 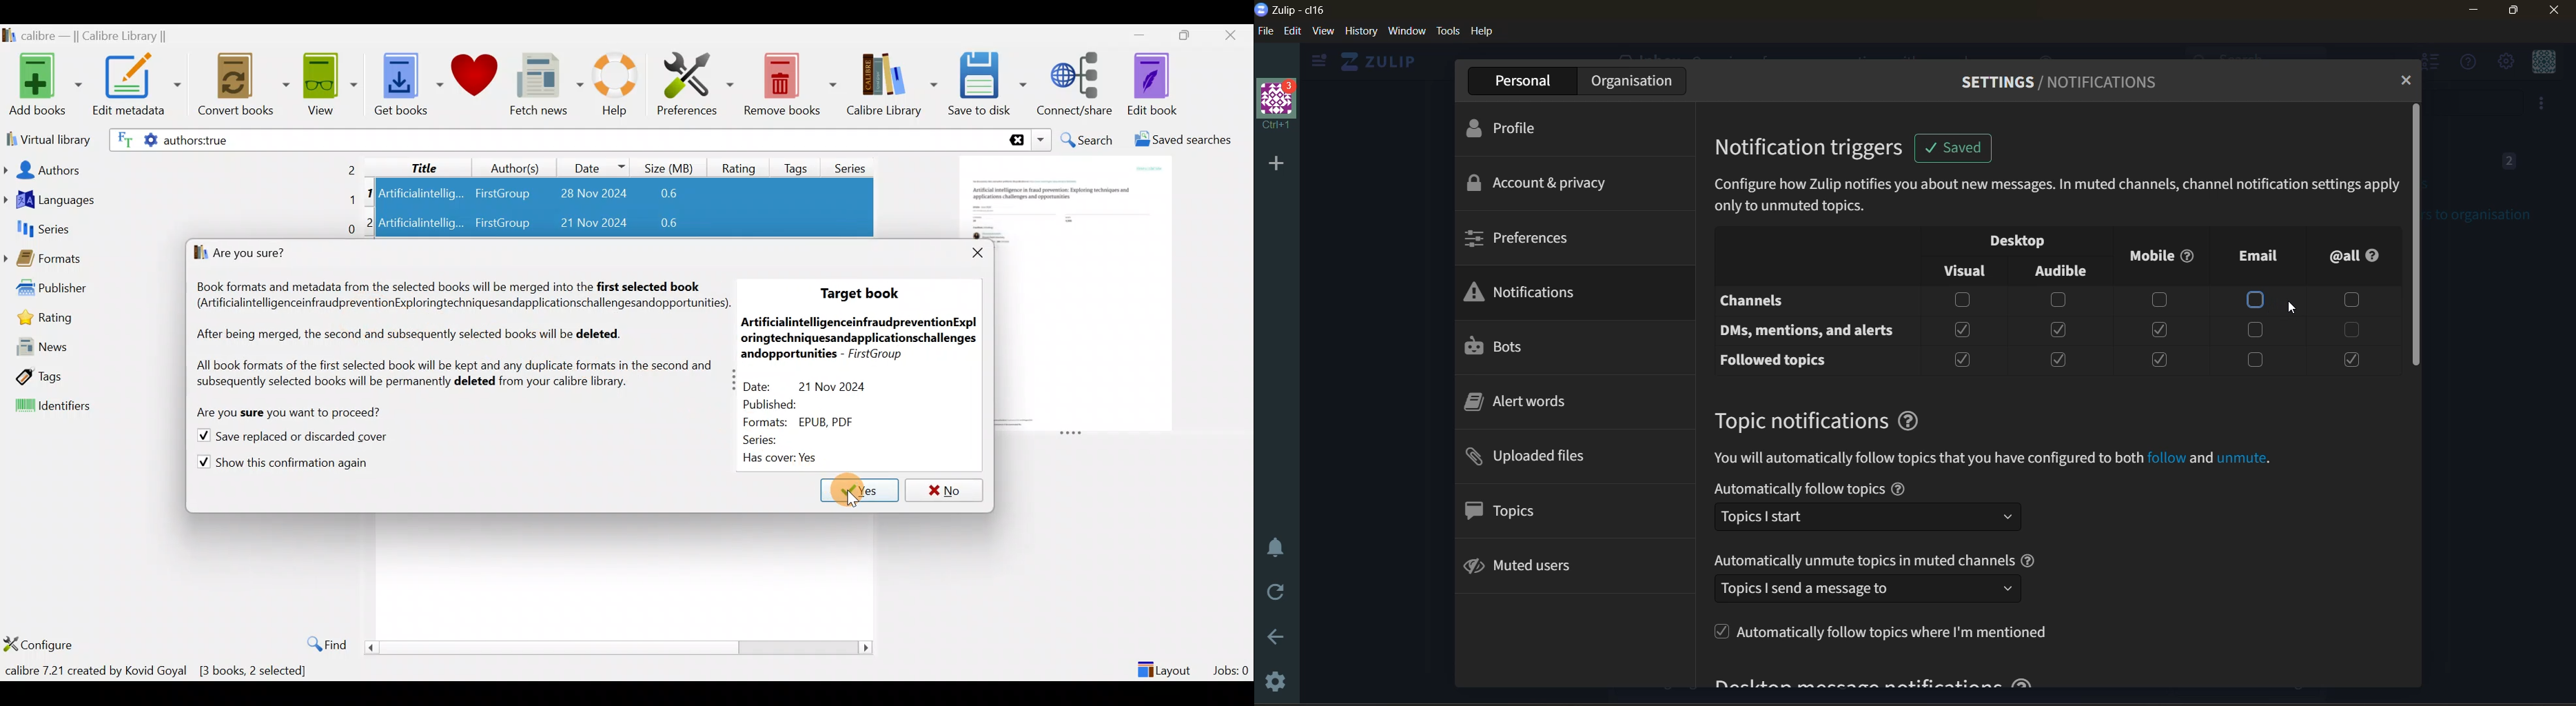 What do you see at coordinates (87, 37) in the screenshot?
I see `calibre — || Calibre Library ||` at bounding box center [87, 37].